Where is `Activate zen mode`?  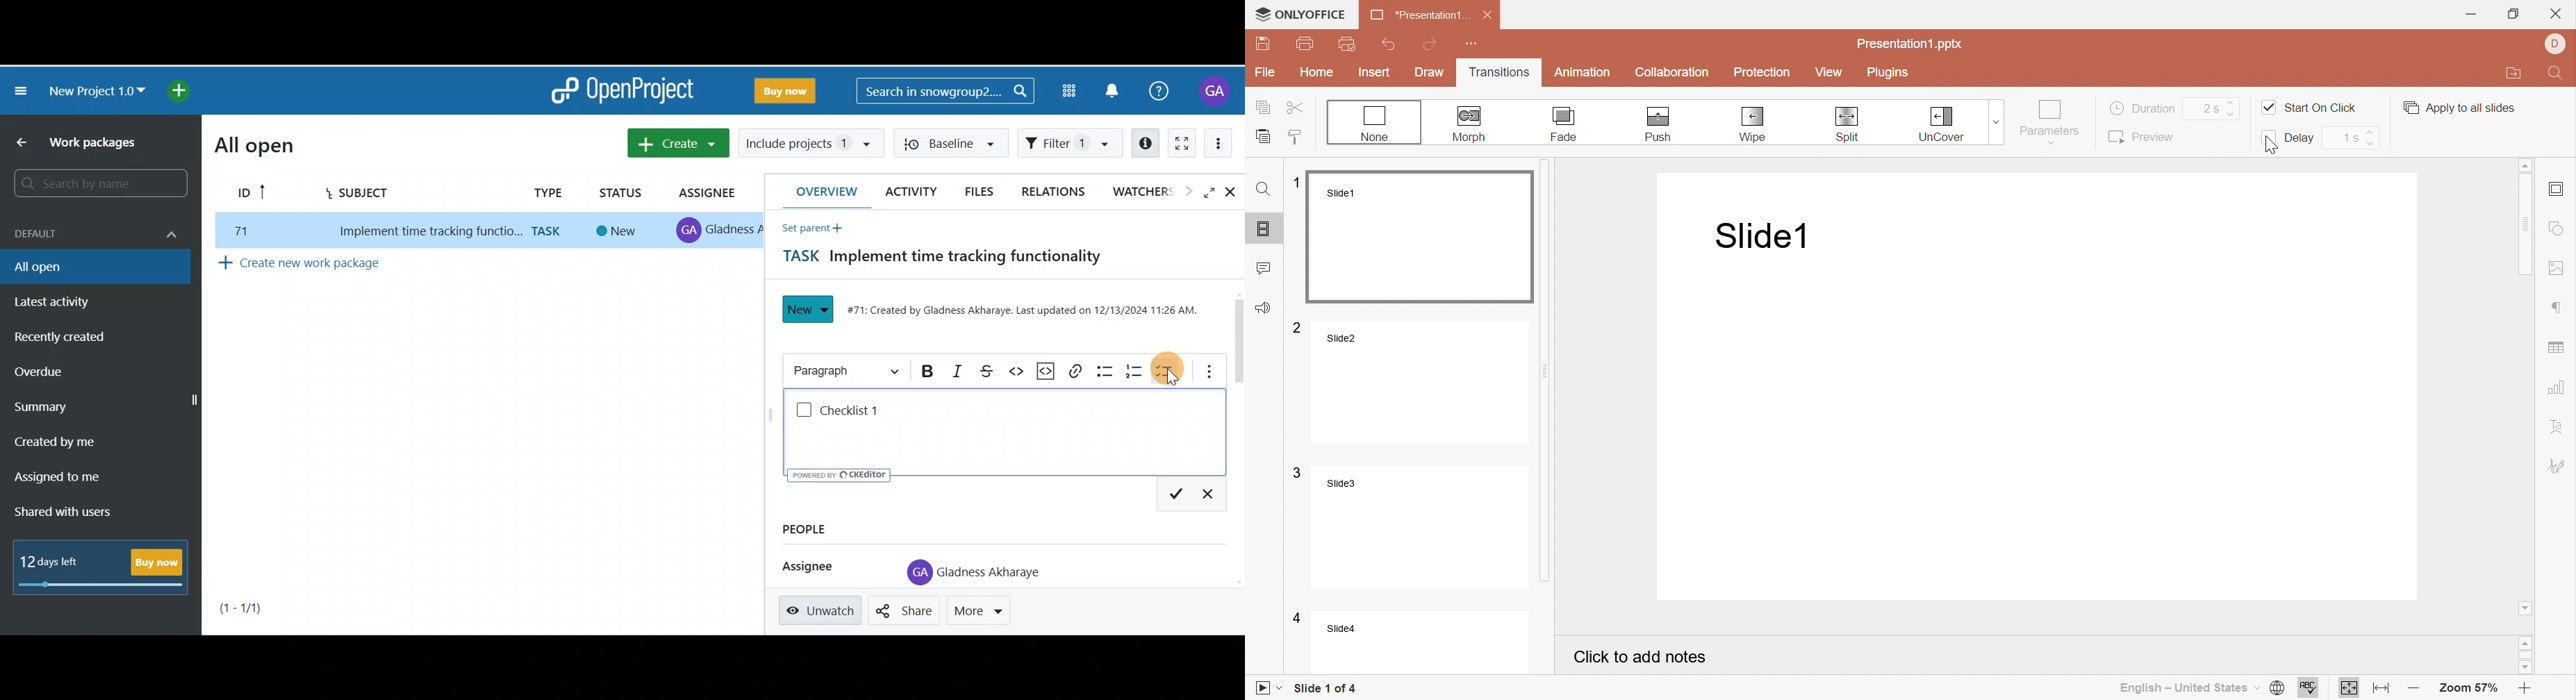 Activate zen mode is located at coordinates (1183, 143).